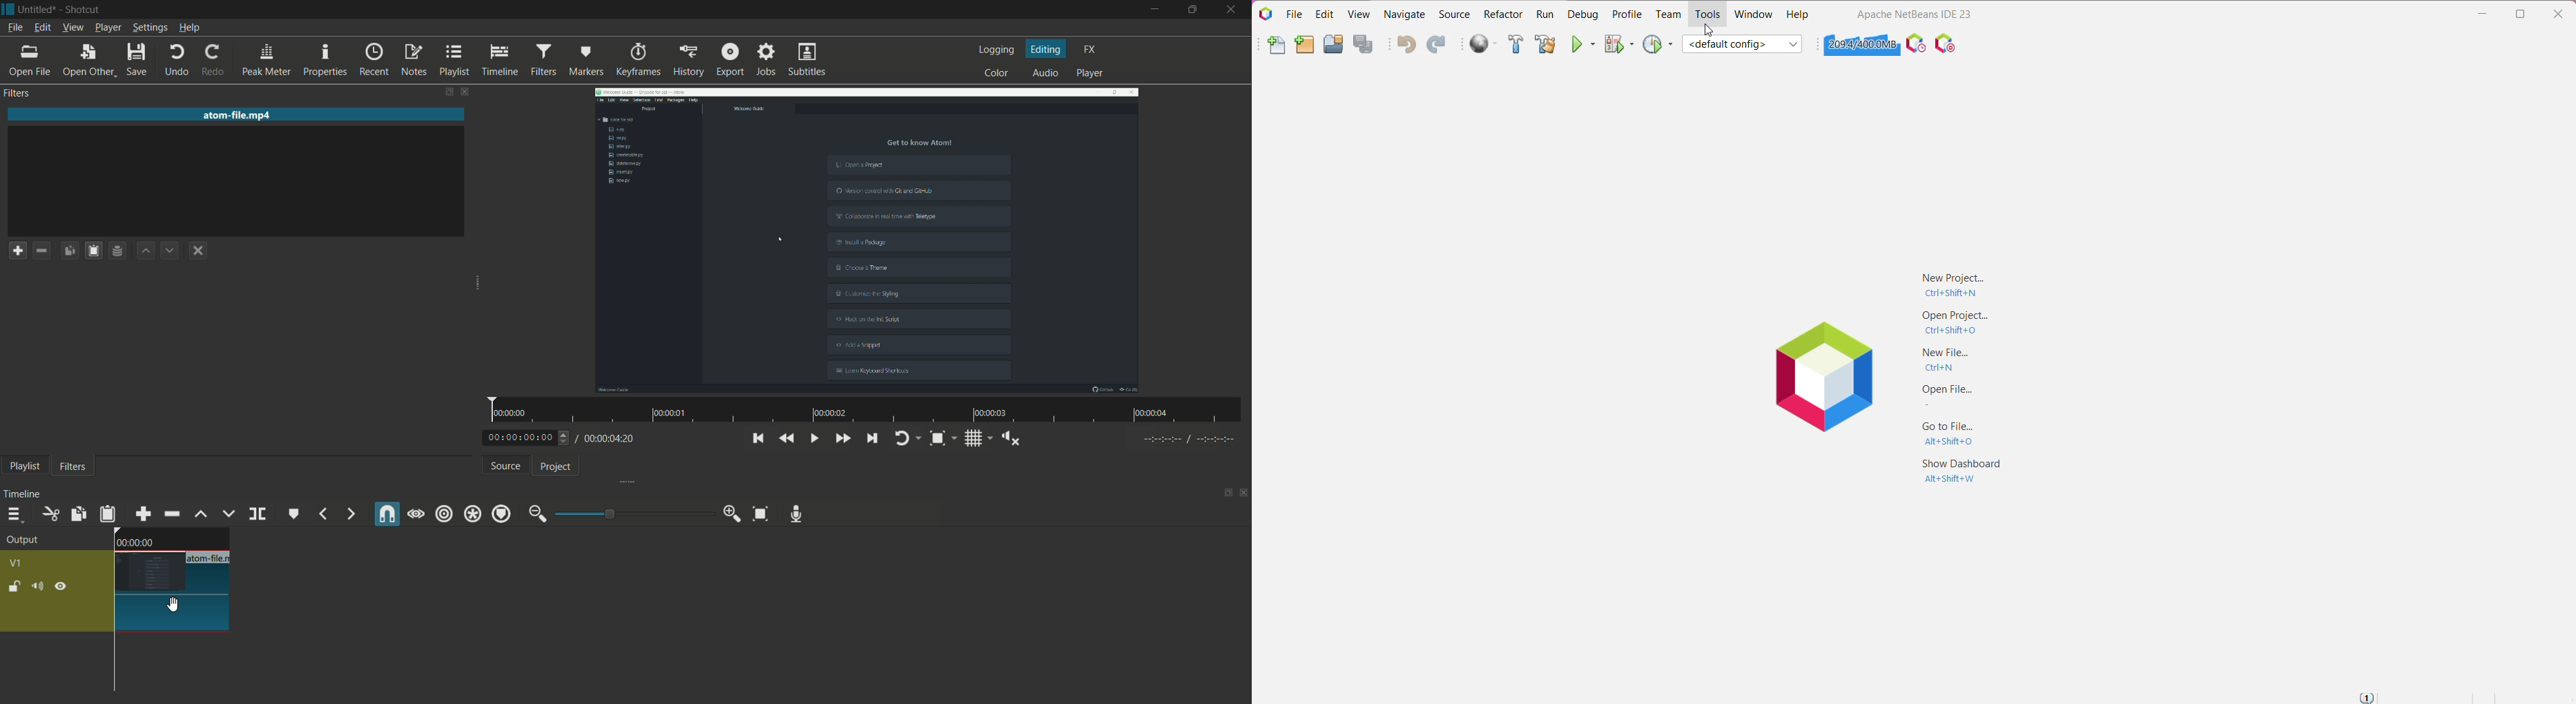  Describe the element at coordinates (177, 61) in the screenshot. I see `undo` at that location.